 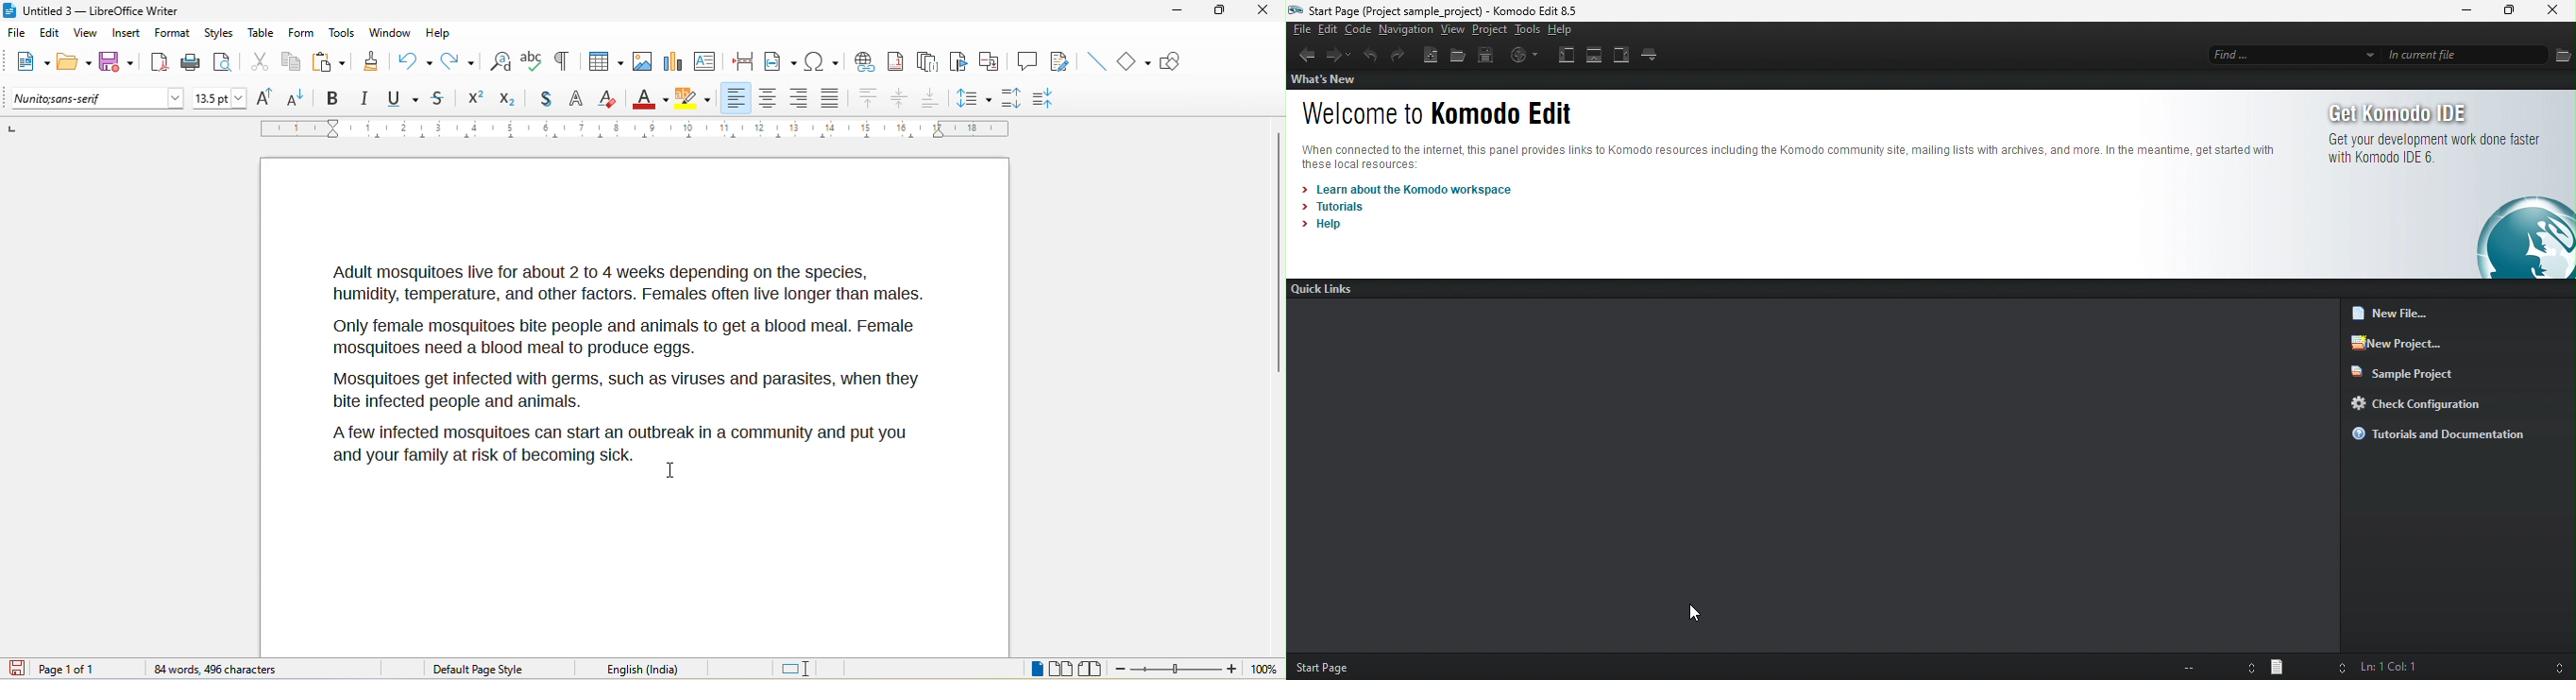 What do you see at coordinates (292, 63) in the screenshot?
I see `copy` at bounding box center [292, 63].